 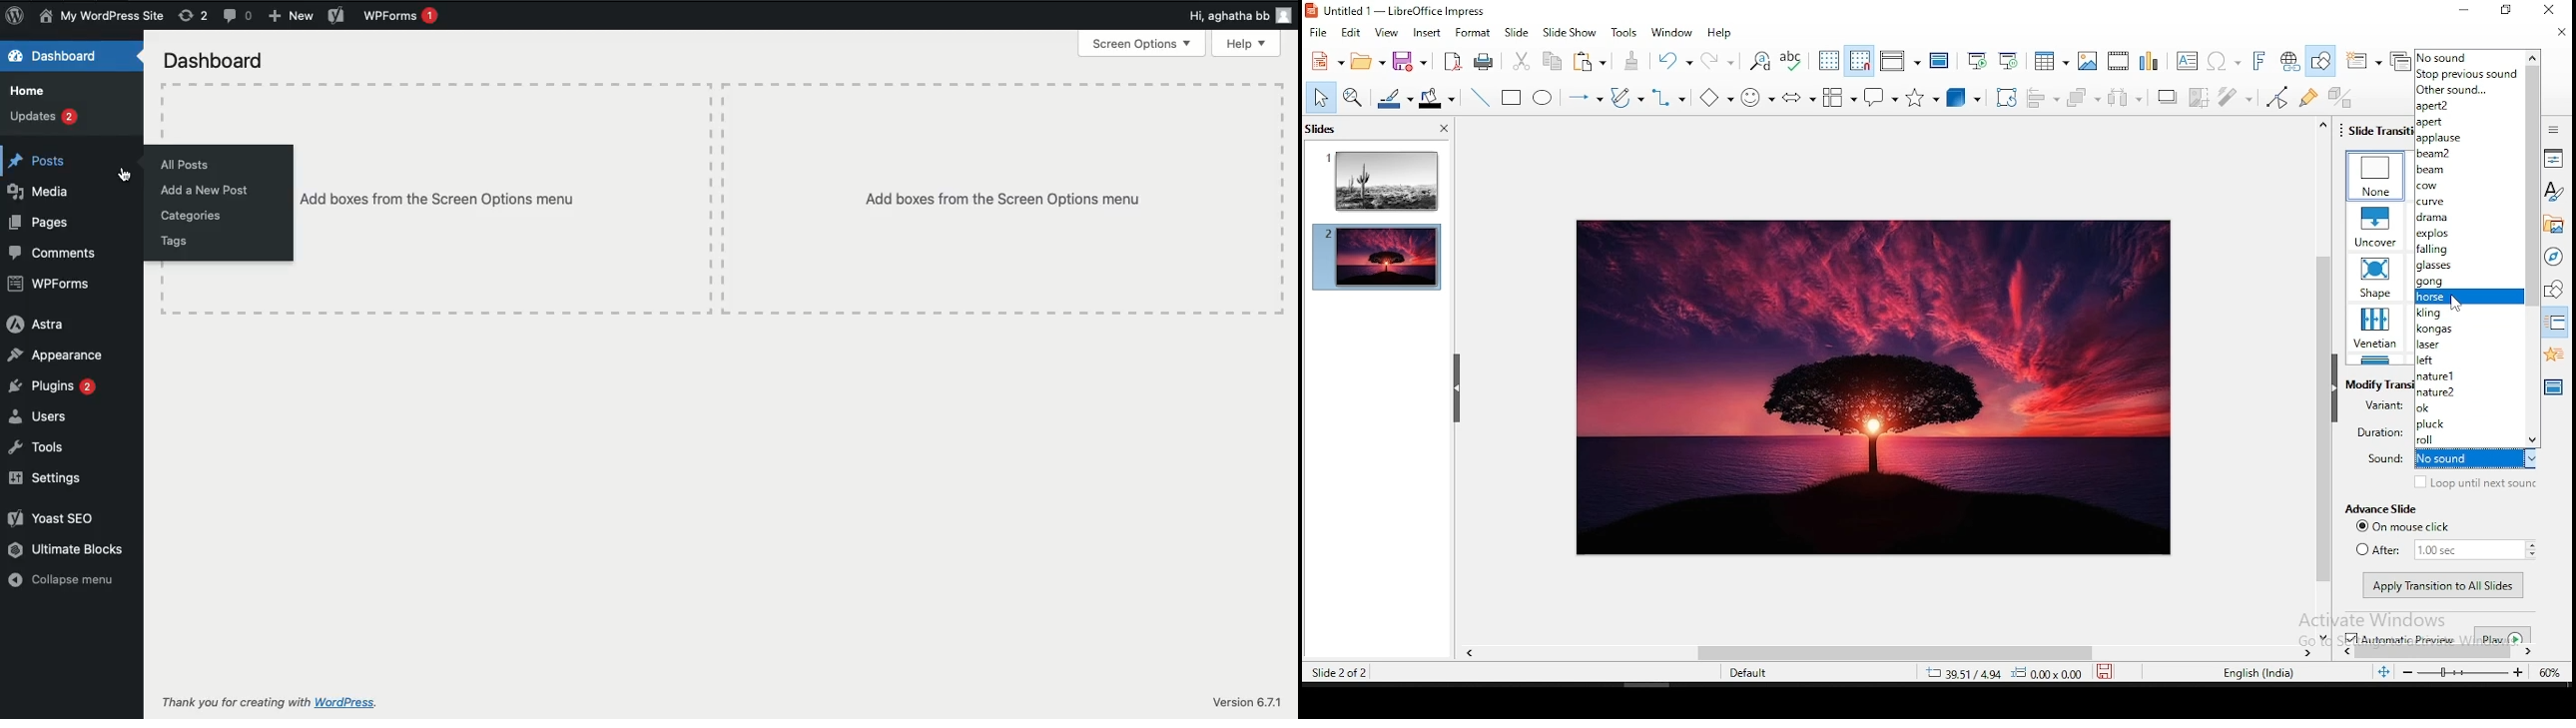 What do you see at coordinates (127, 173) in the screenshot?
I see `cursor` at bounding box center [127, 173].